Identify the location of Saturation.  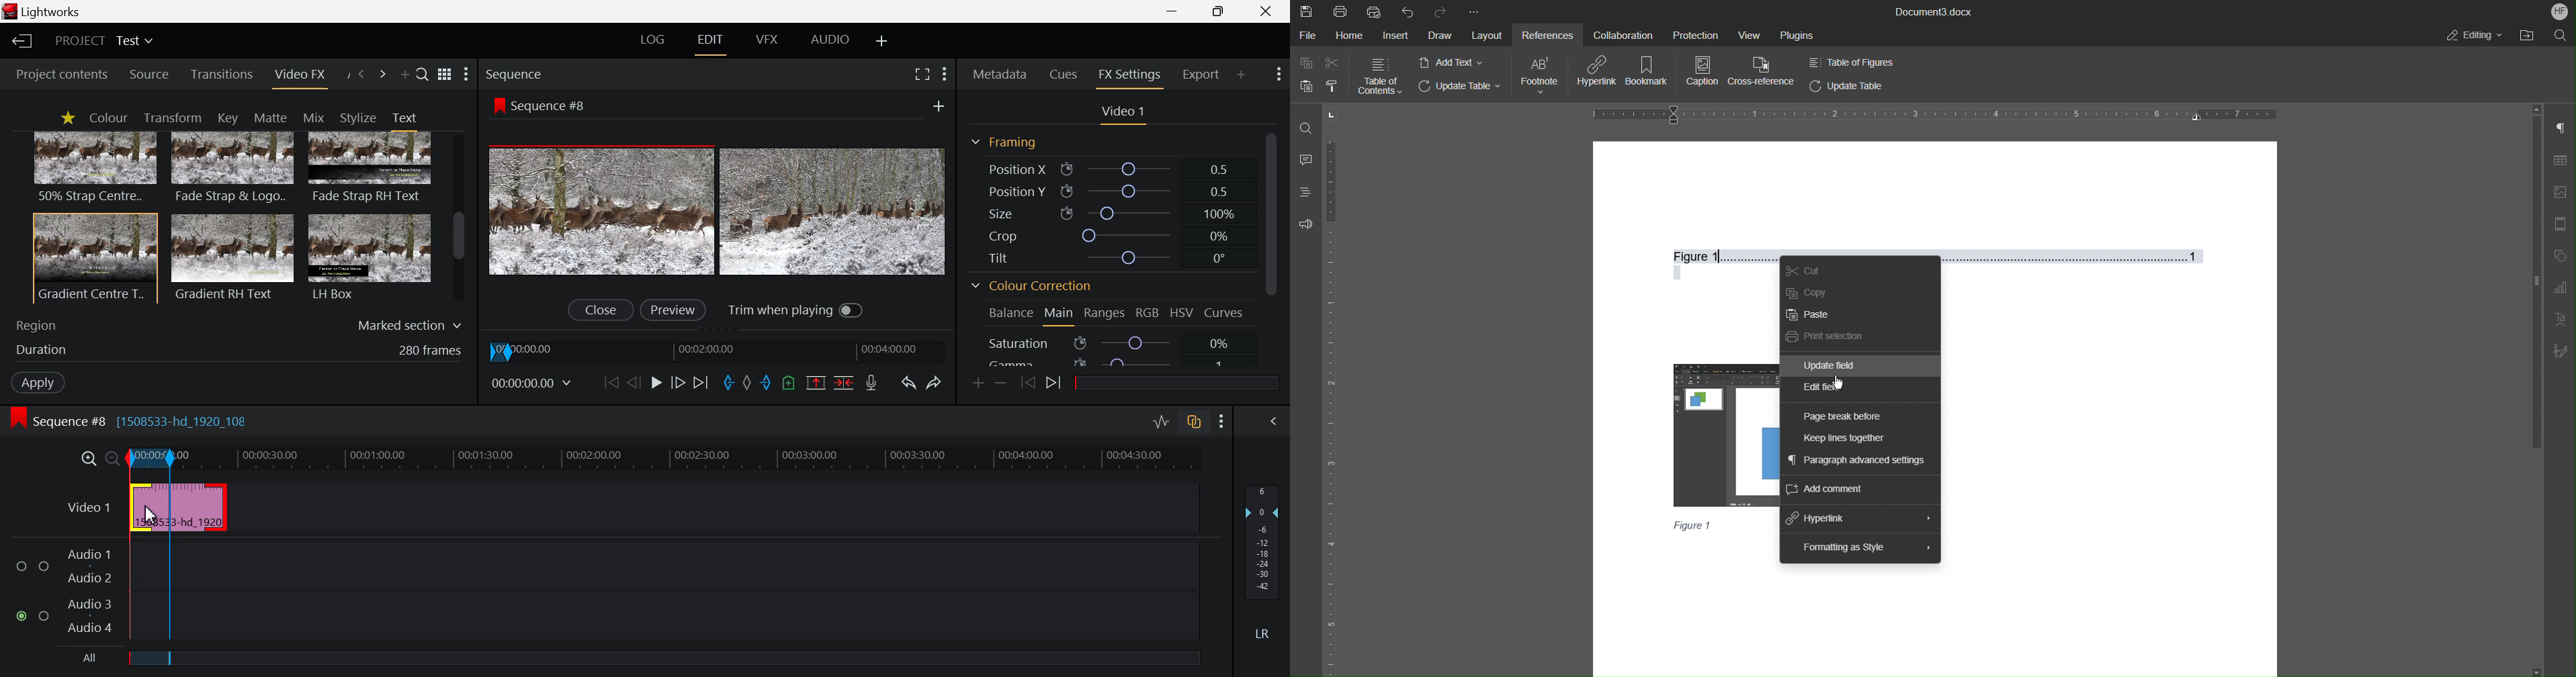
(1107, 343).